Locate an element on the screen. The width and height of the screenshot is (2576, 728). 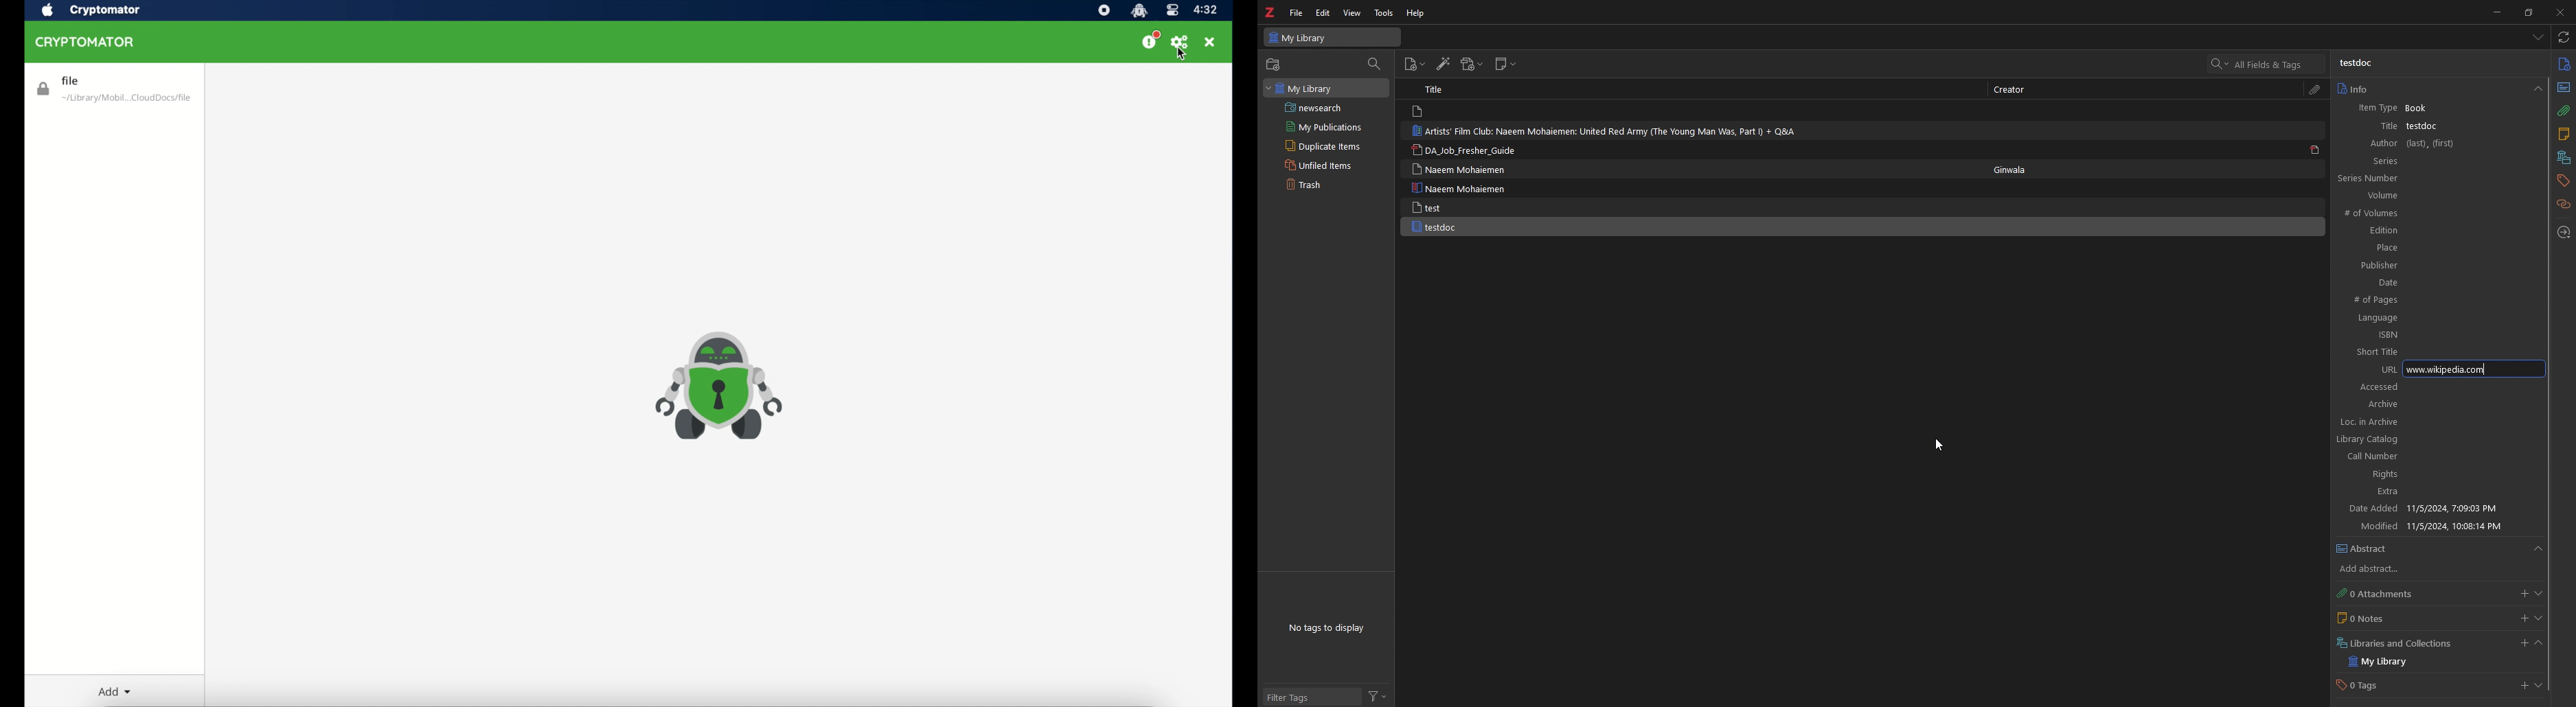
testdoc is located at coordinates (1437, 227).